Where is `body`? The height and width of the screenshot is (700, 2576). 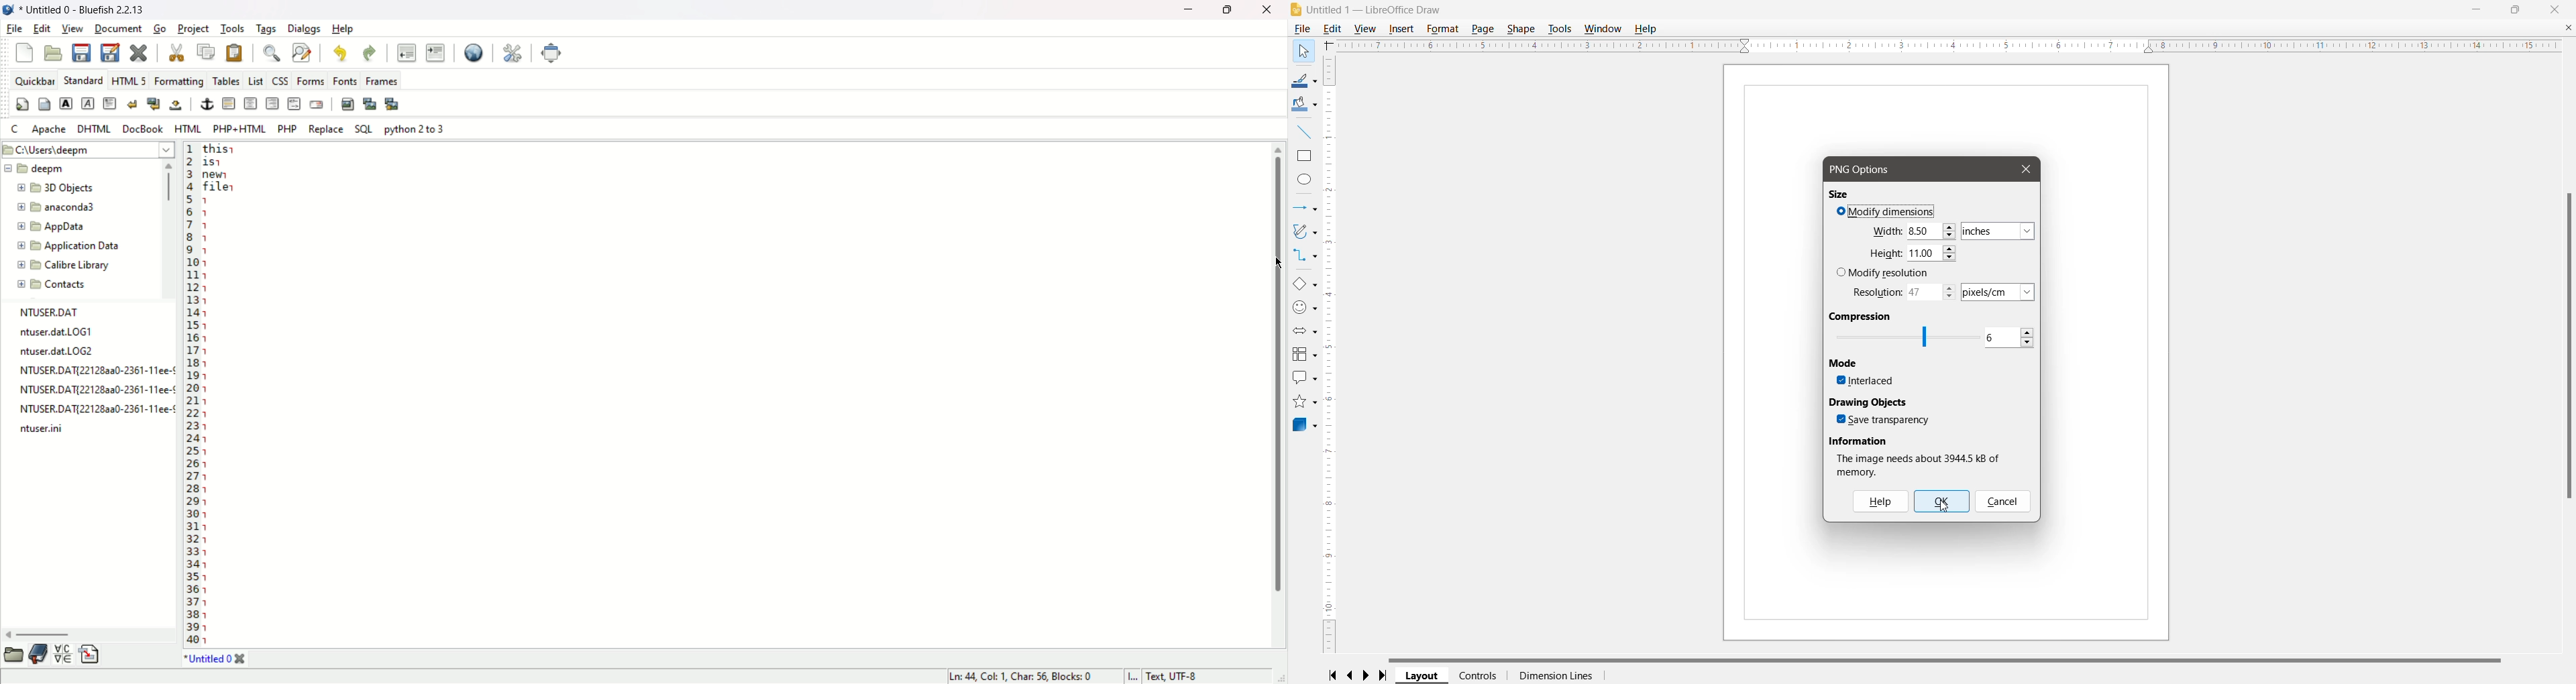 body is located at coordinates (44, 106).